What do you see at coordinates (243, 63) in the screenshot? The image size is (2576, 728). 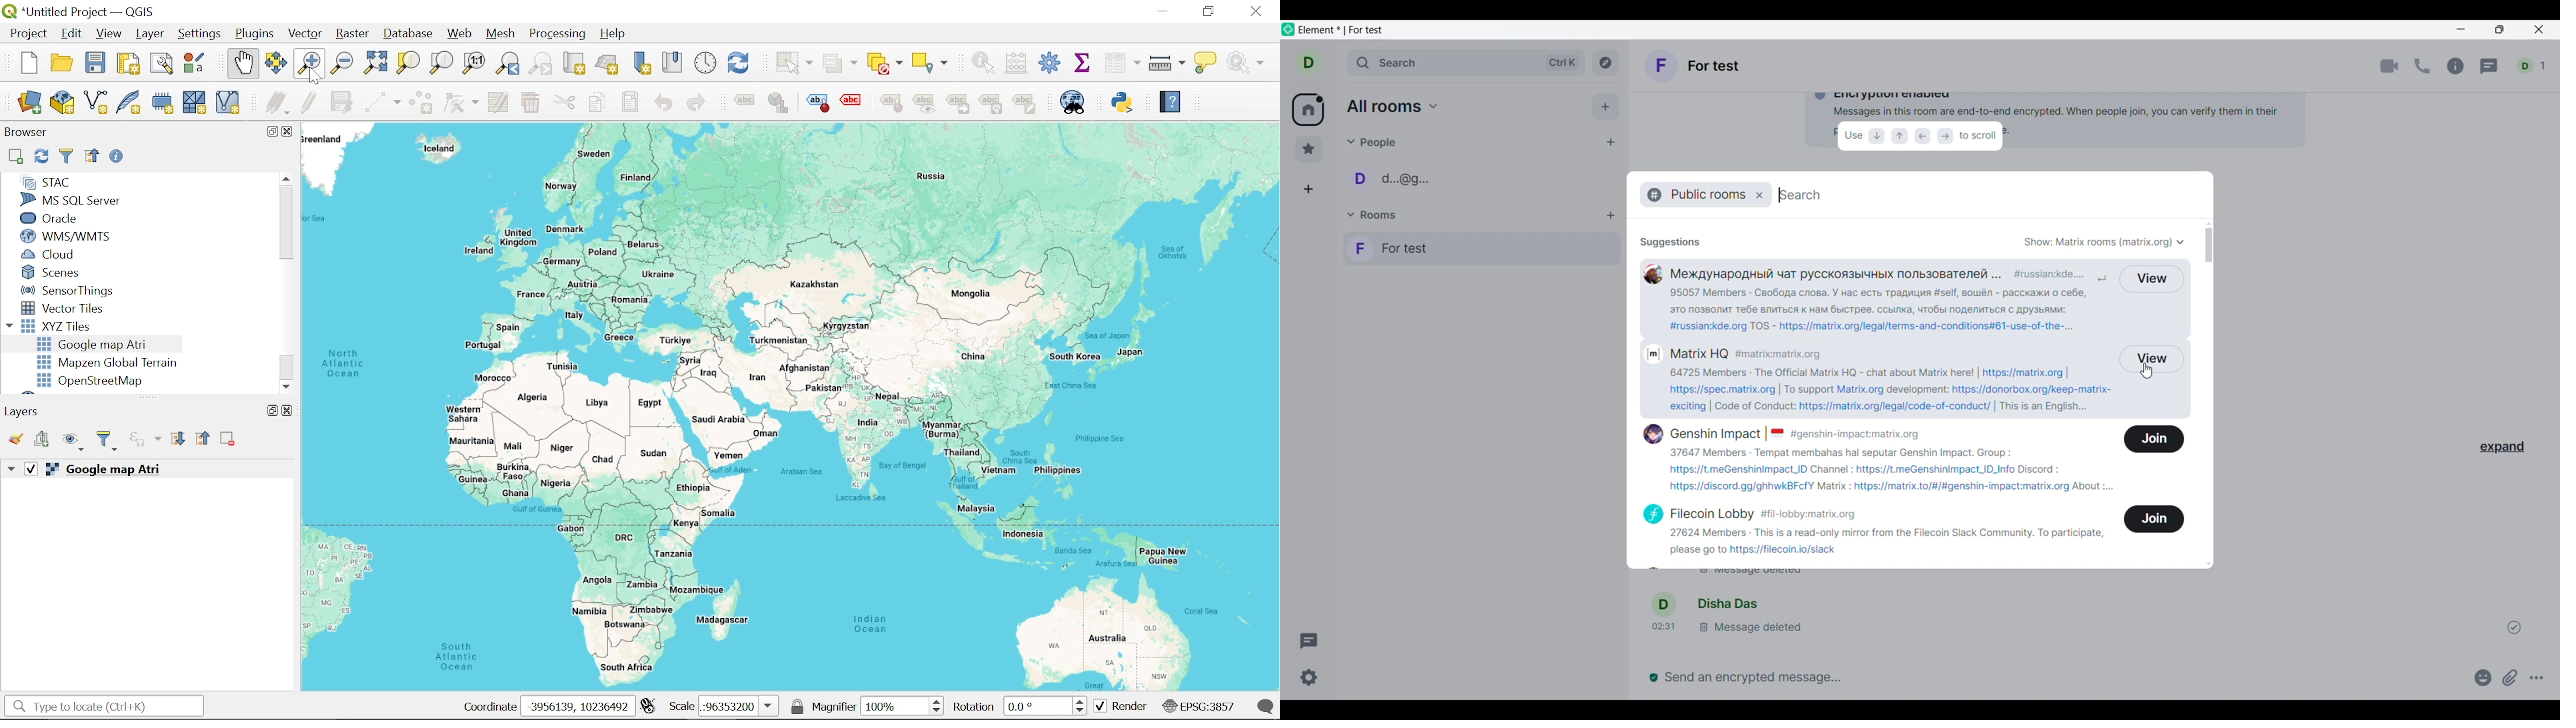 I see `Pan ` at bounding box center [243, 63].